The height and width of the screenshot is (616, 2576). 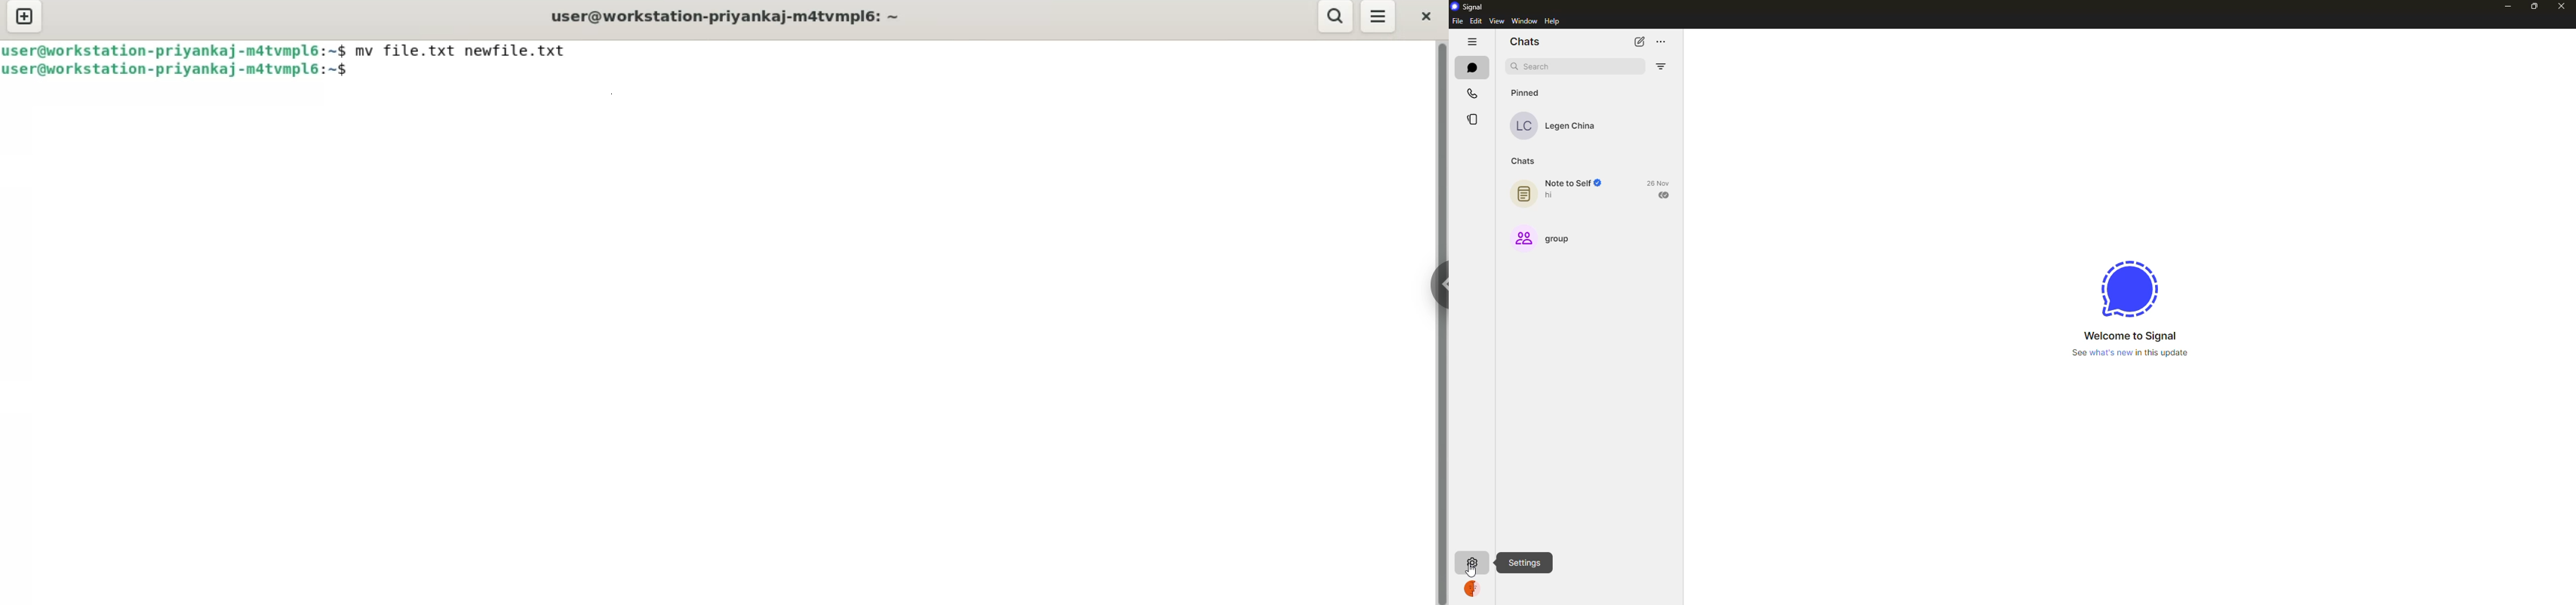 I want to click on close, so click(x=1426, y=15).